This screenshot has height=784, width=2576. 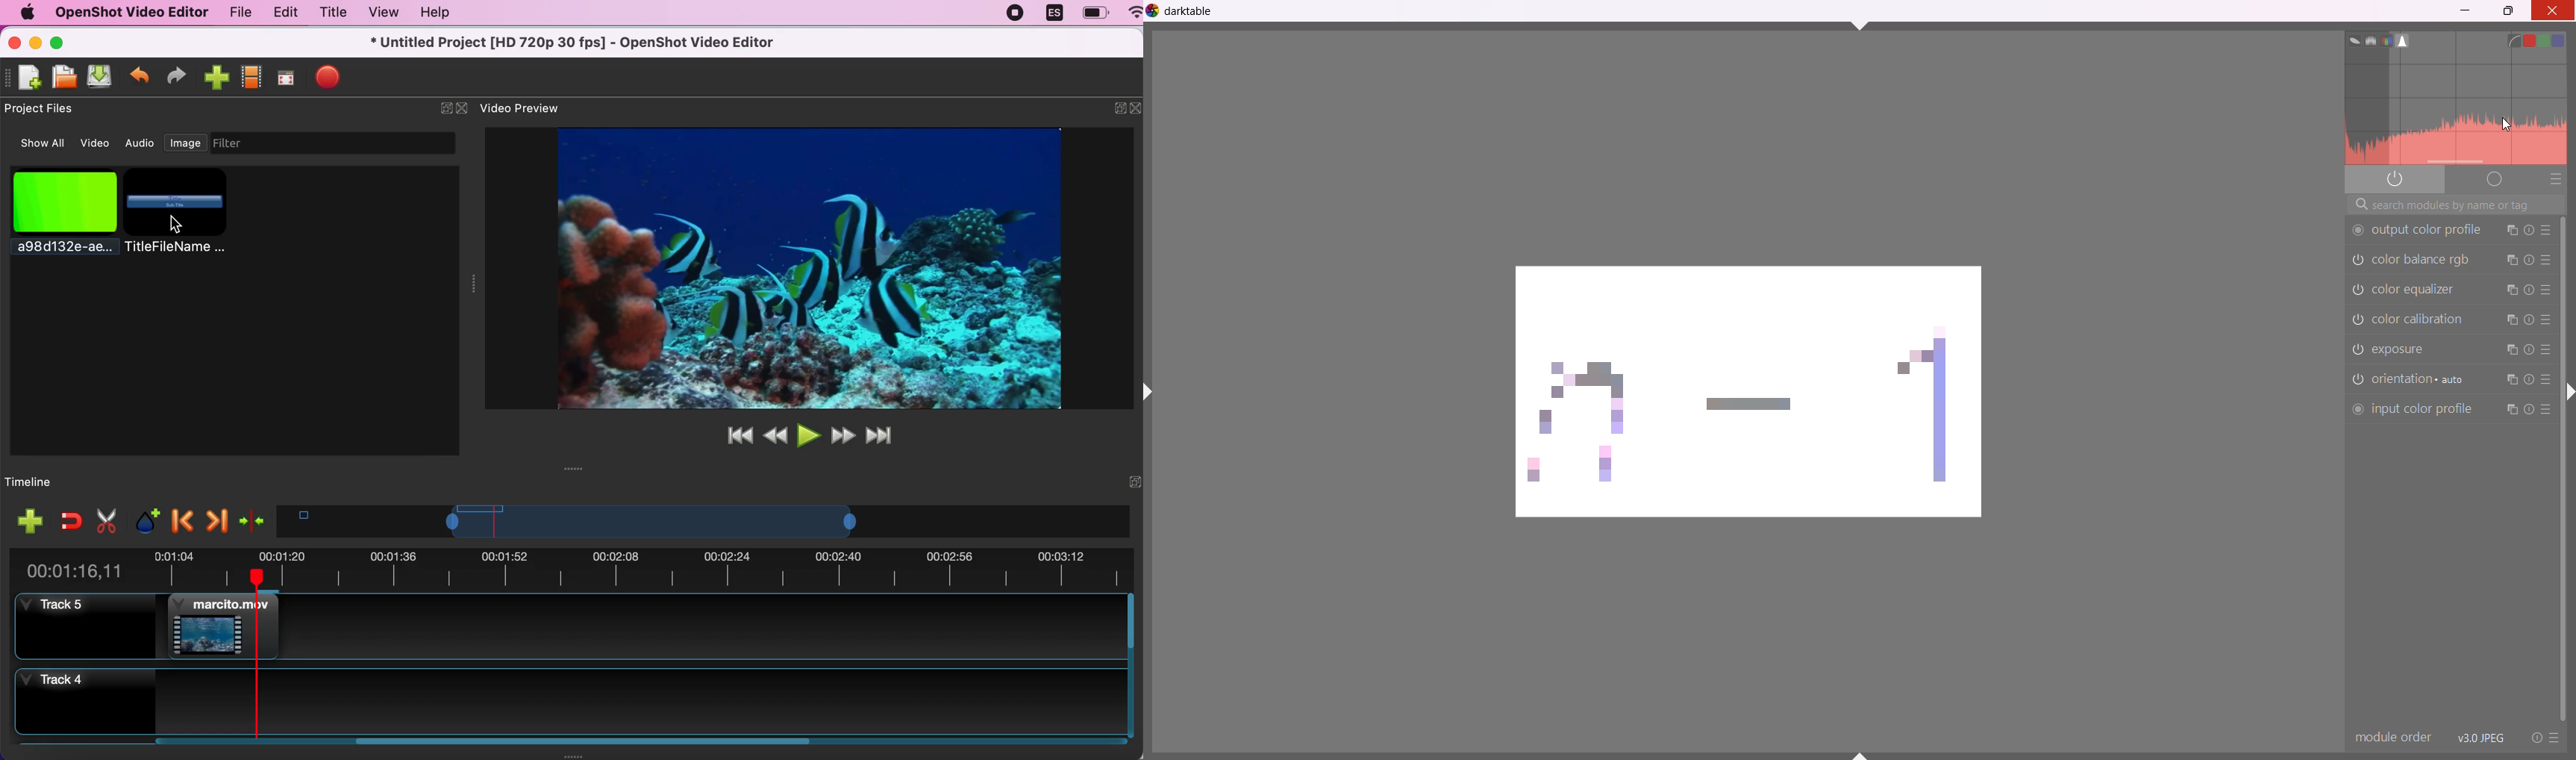 What do you see at coordinates (217, 77) in the screenshot?
I see `import file` at bounding box center [217, 77].